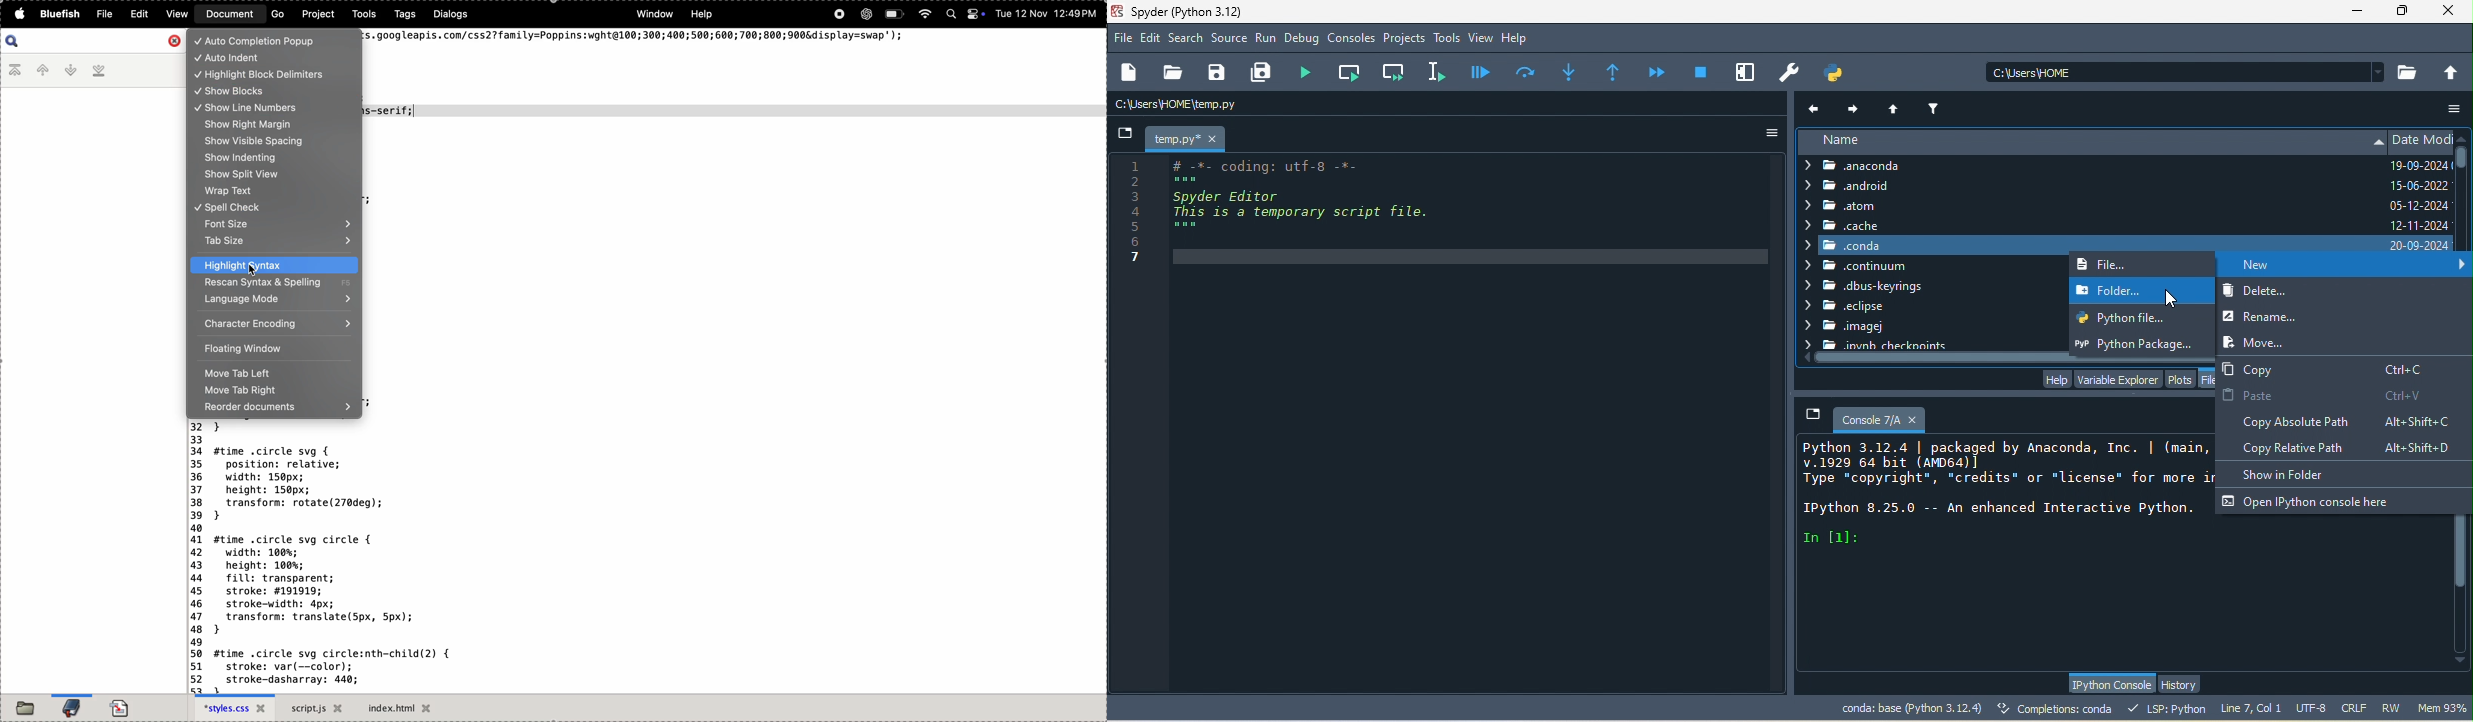 The image size is (2492, 728). Describe the element at coordinates (1764, 133) in the screenshot. I see `options` at that location.